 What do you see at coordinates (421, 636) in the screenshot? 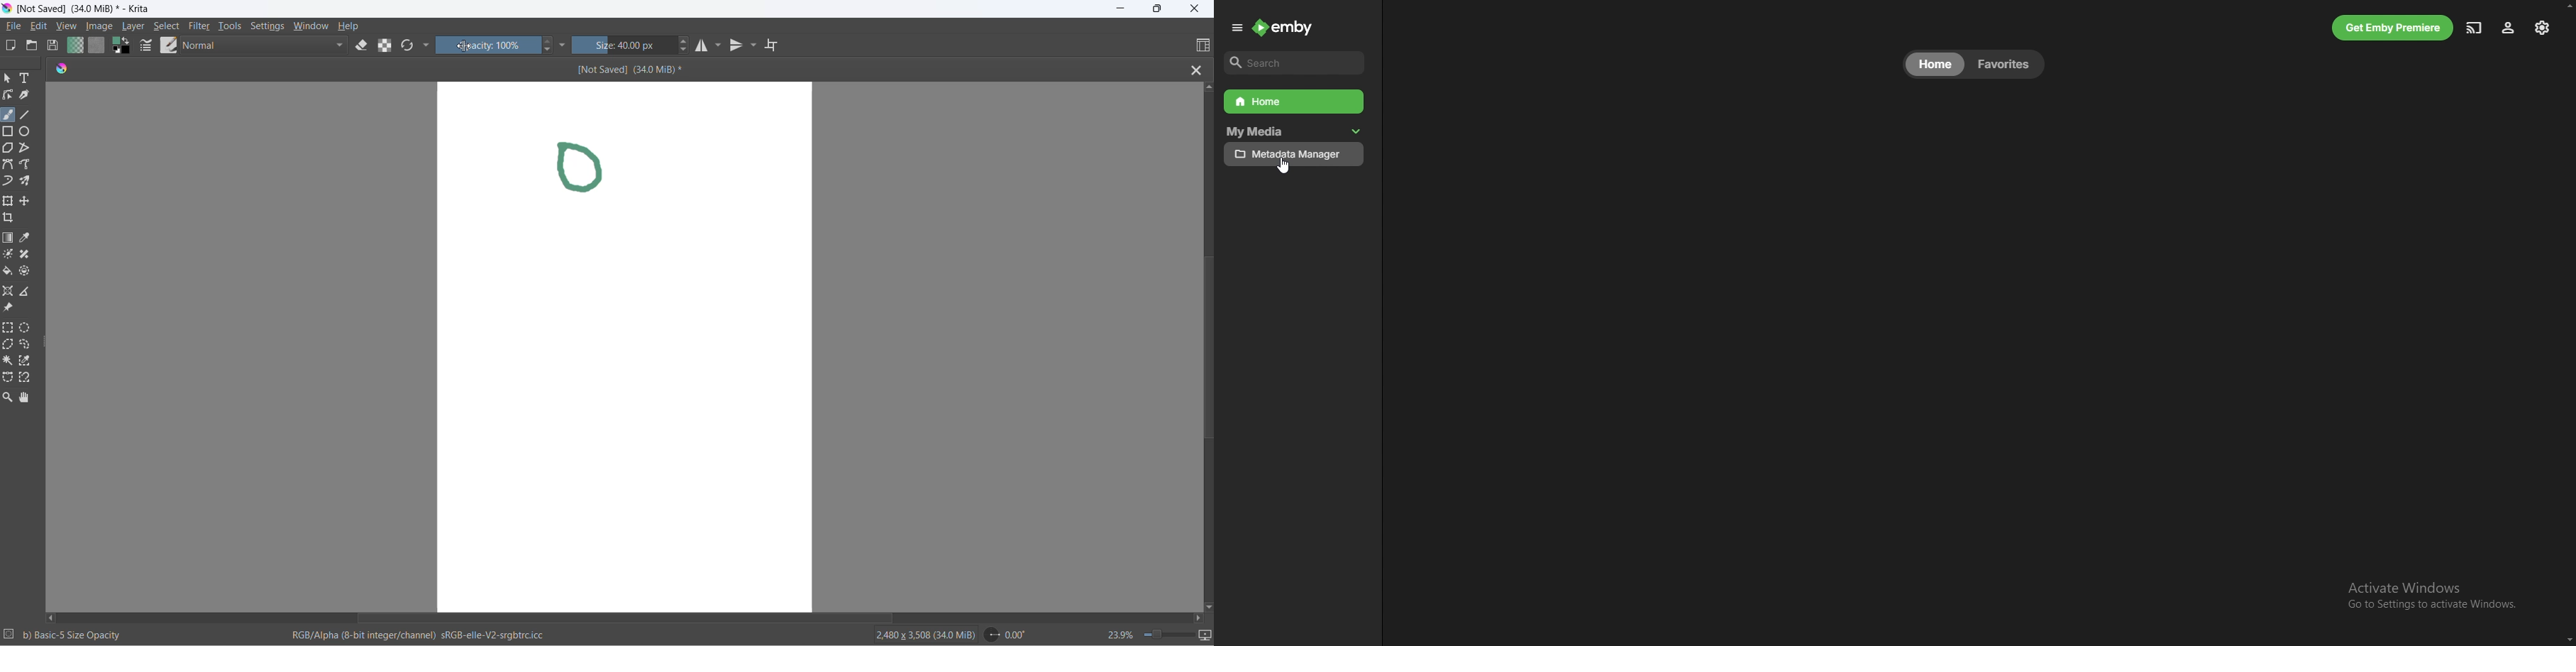
I see `RGB/Alpha (8-bit integer/channel) sRGb-elle-V2-srgbtrc.icc` at bounding box center [421, 636].